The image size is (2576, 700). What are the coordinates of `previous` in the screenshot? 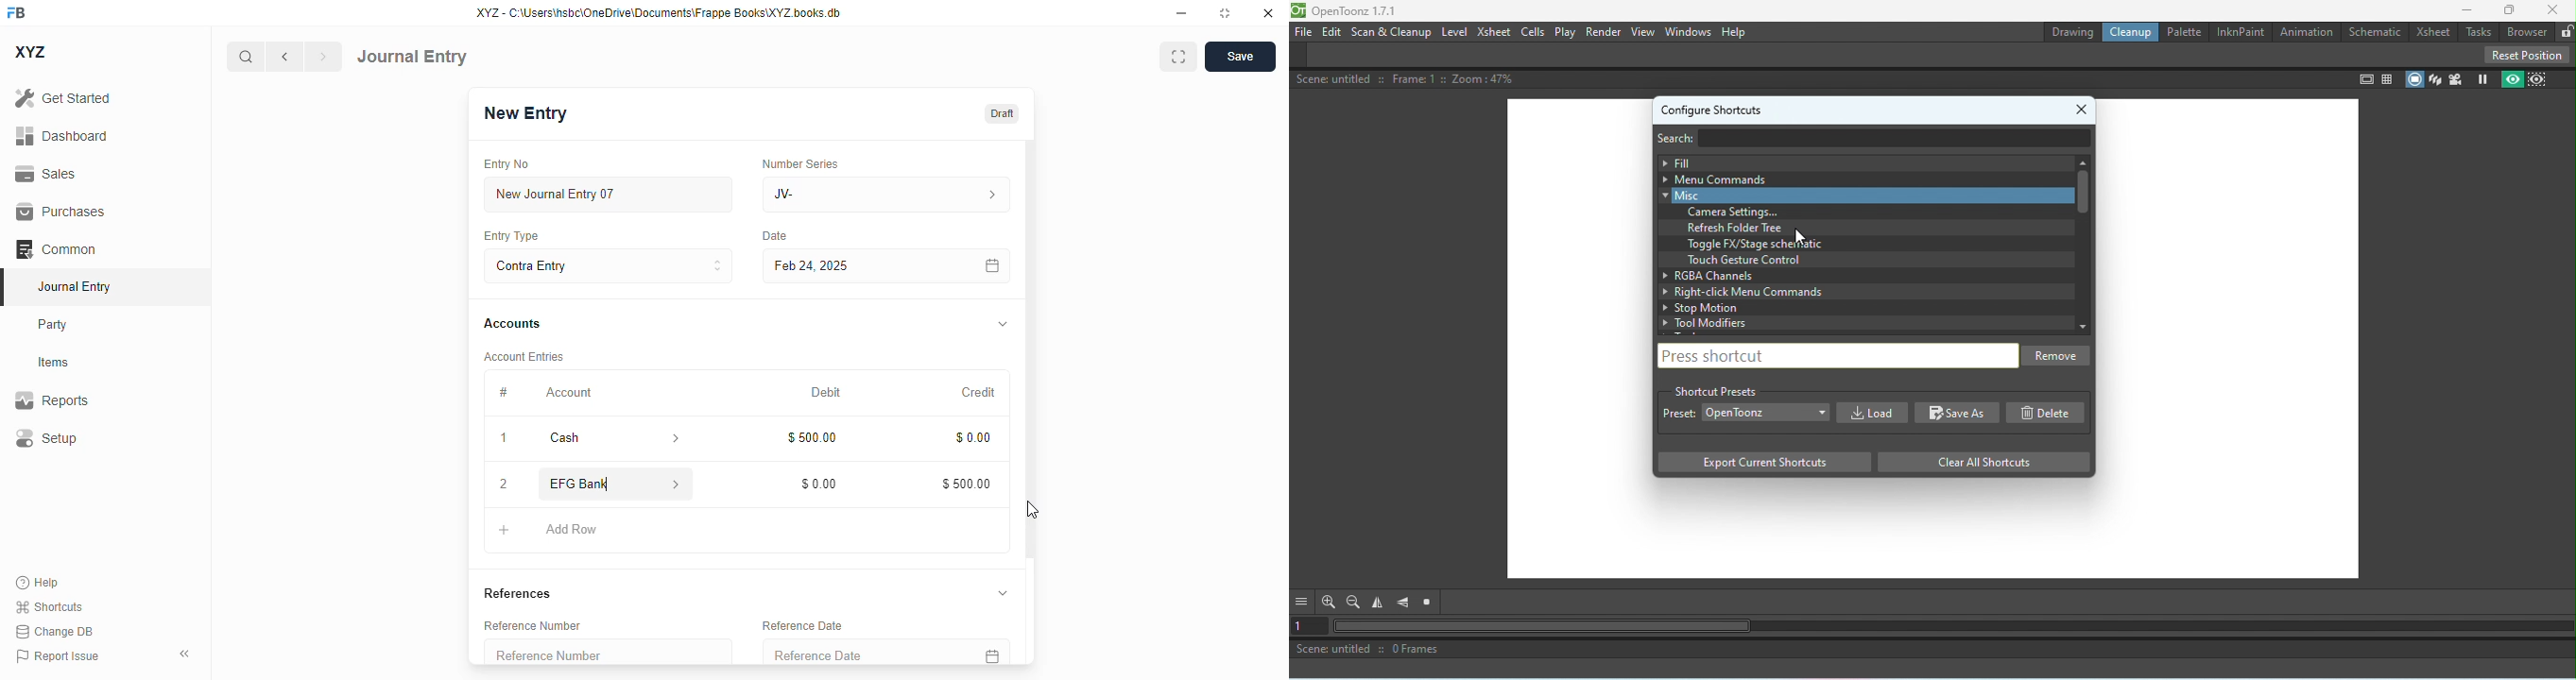 It's located at (284, 57).